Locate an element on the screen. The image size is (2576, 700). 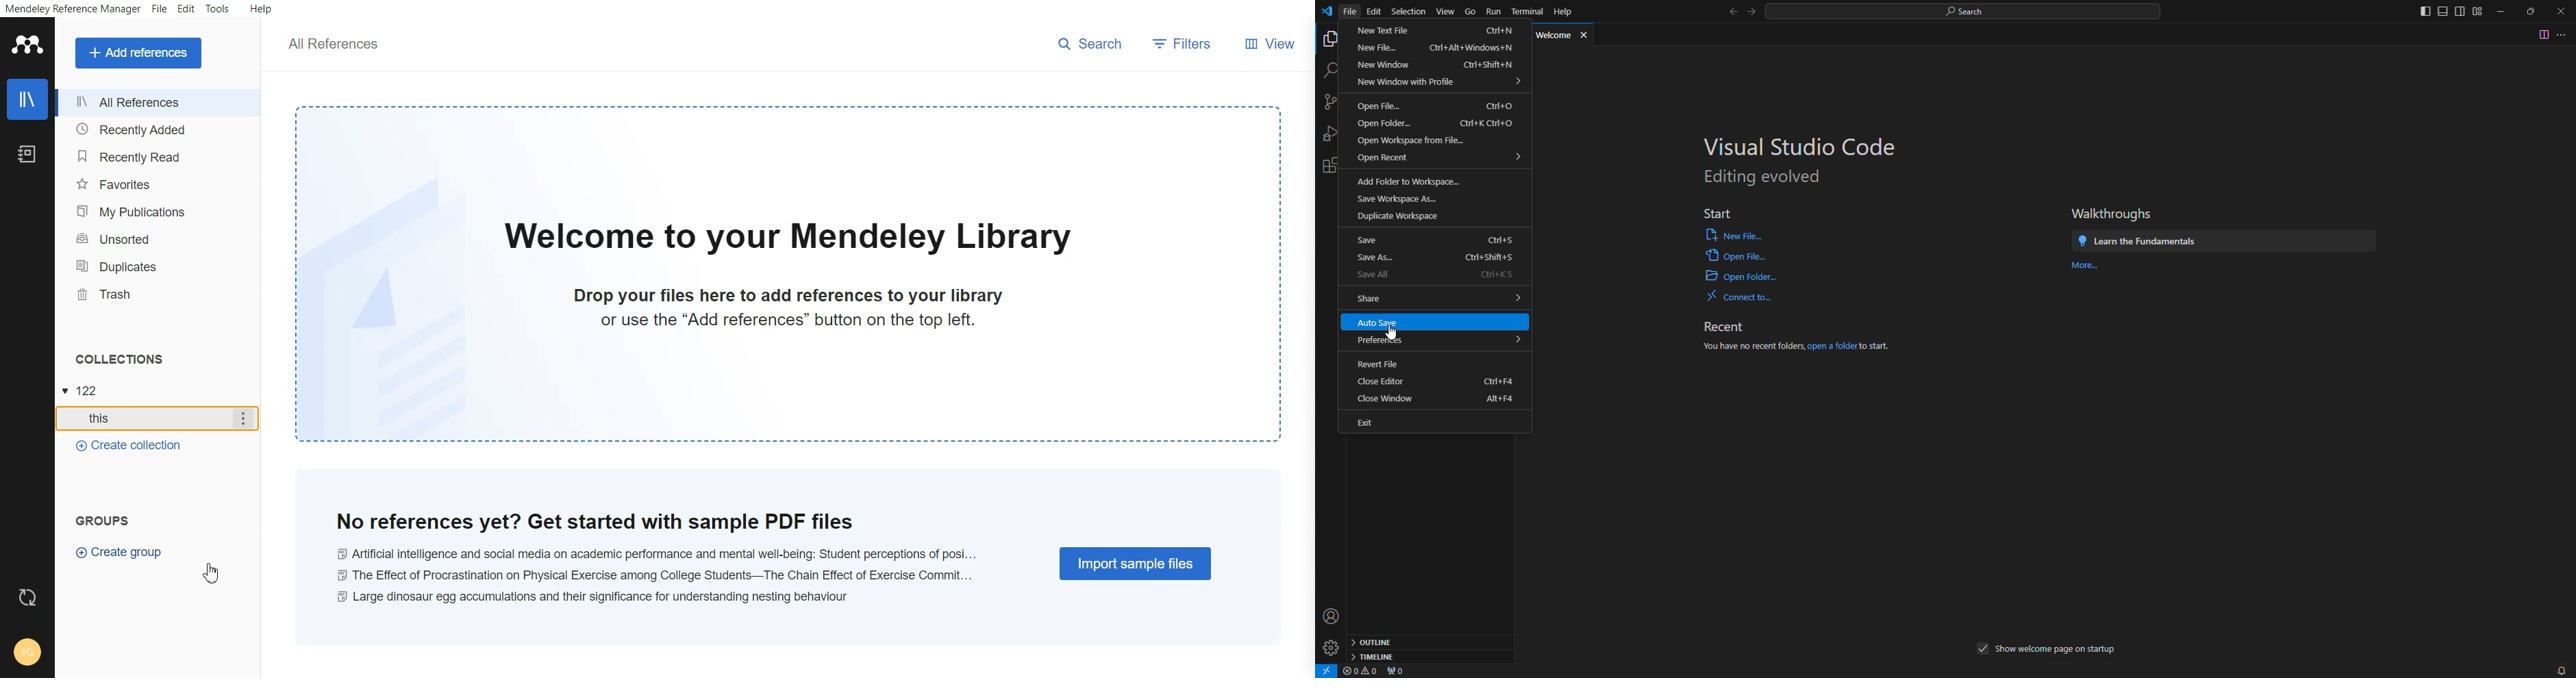
Groups is located at coordinates (105, 520).